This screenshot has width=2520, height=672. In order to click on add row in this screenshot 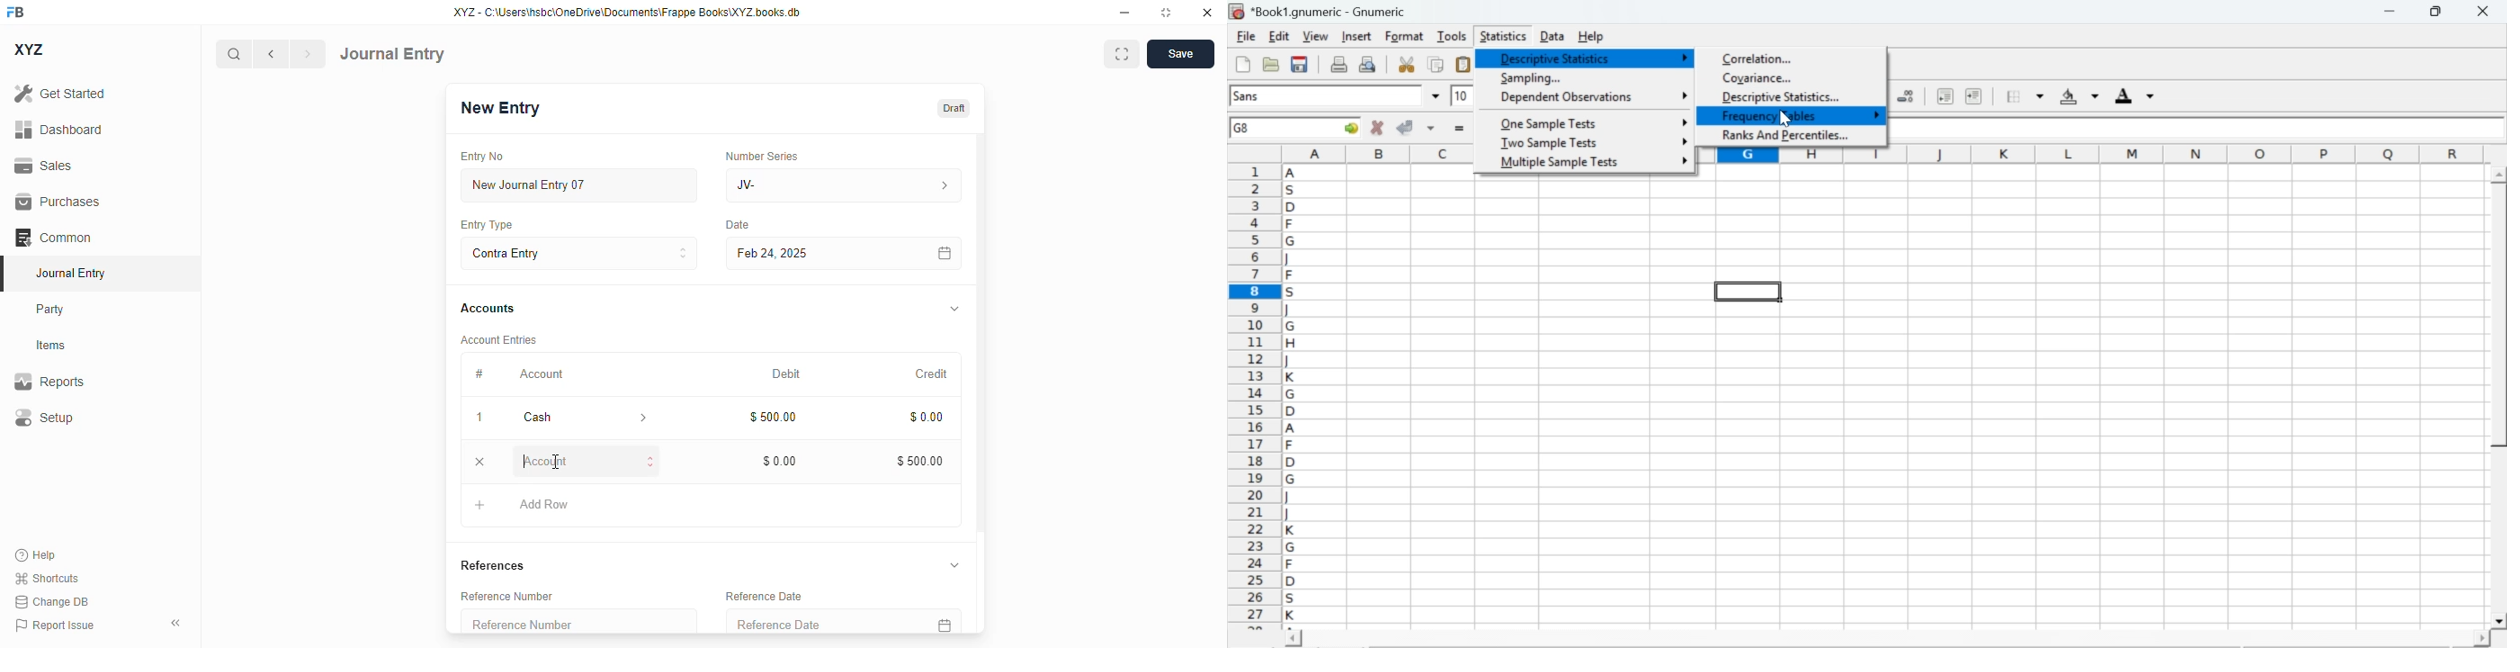, I will do `click(544, 505)`.